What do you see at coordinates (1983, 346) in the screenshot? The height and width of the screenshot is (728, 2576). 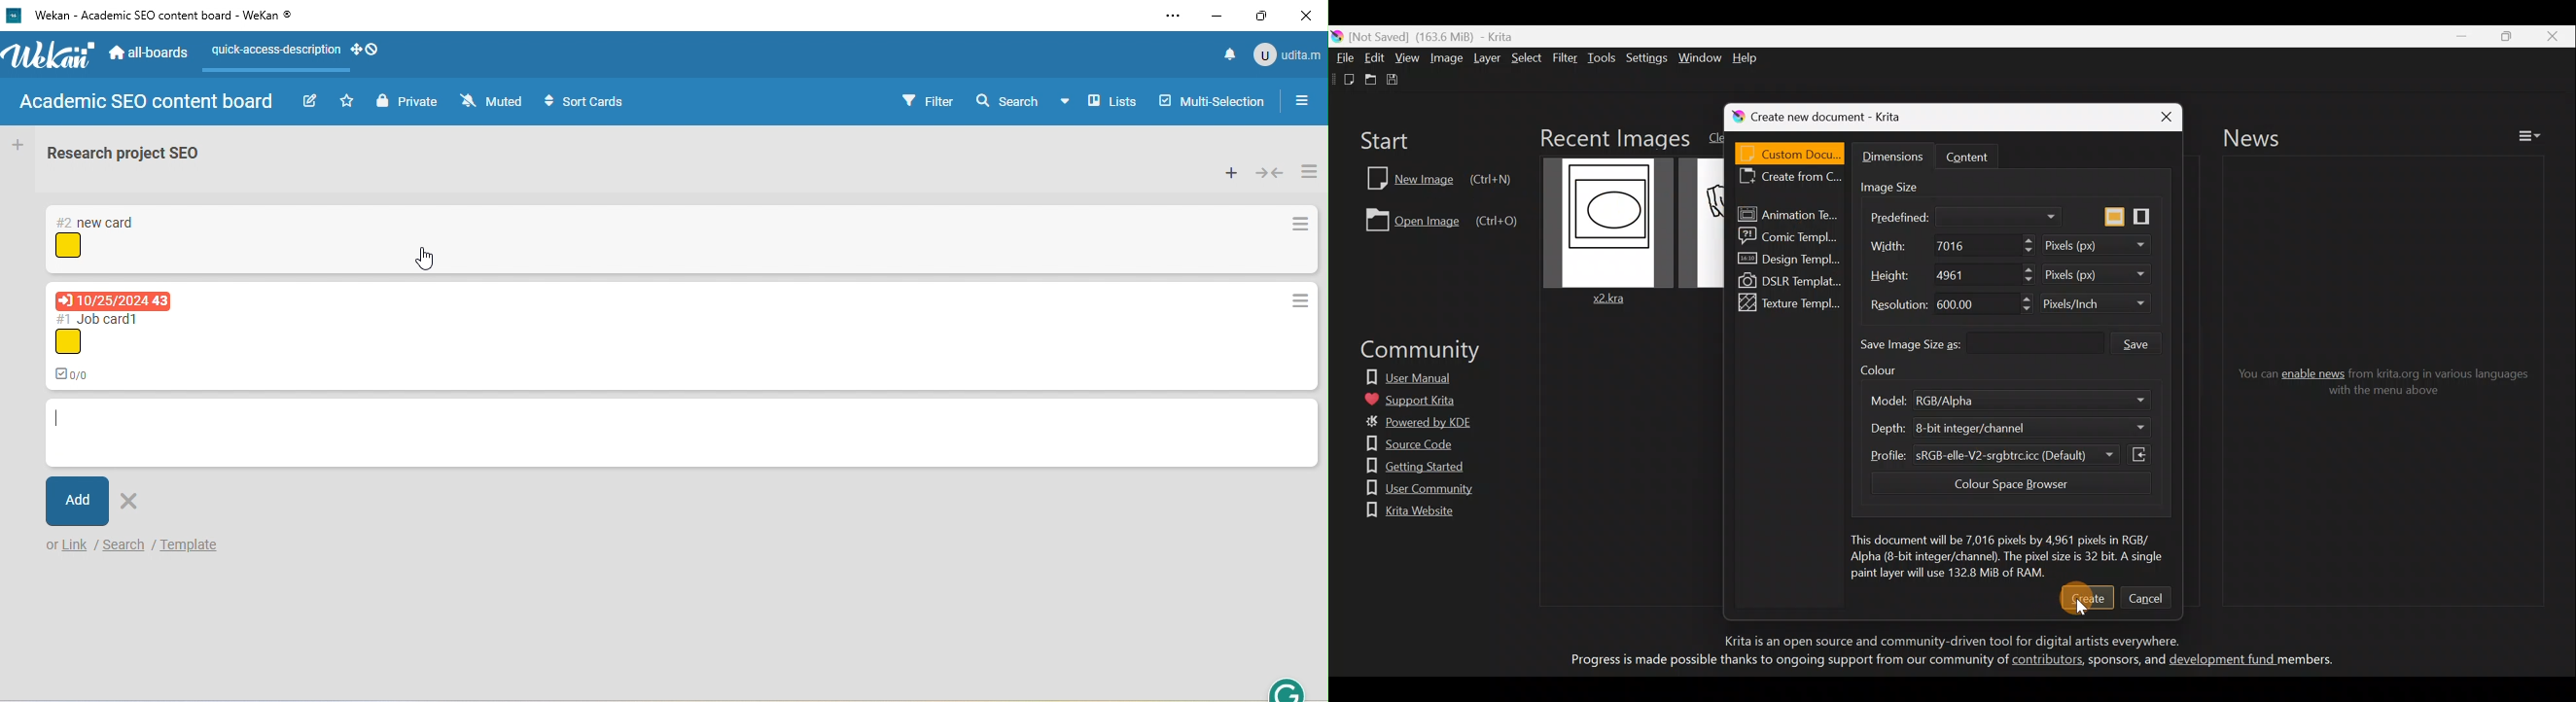 I see `Save image as ` at bounding box center [1983, 346].